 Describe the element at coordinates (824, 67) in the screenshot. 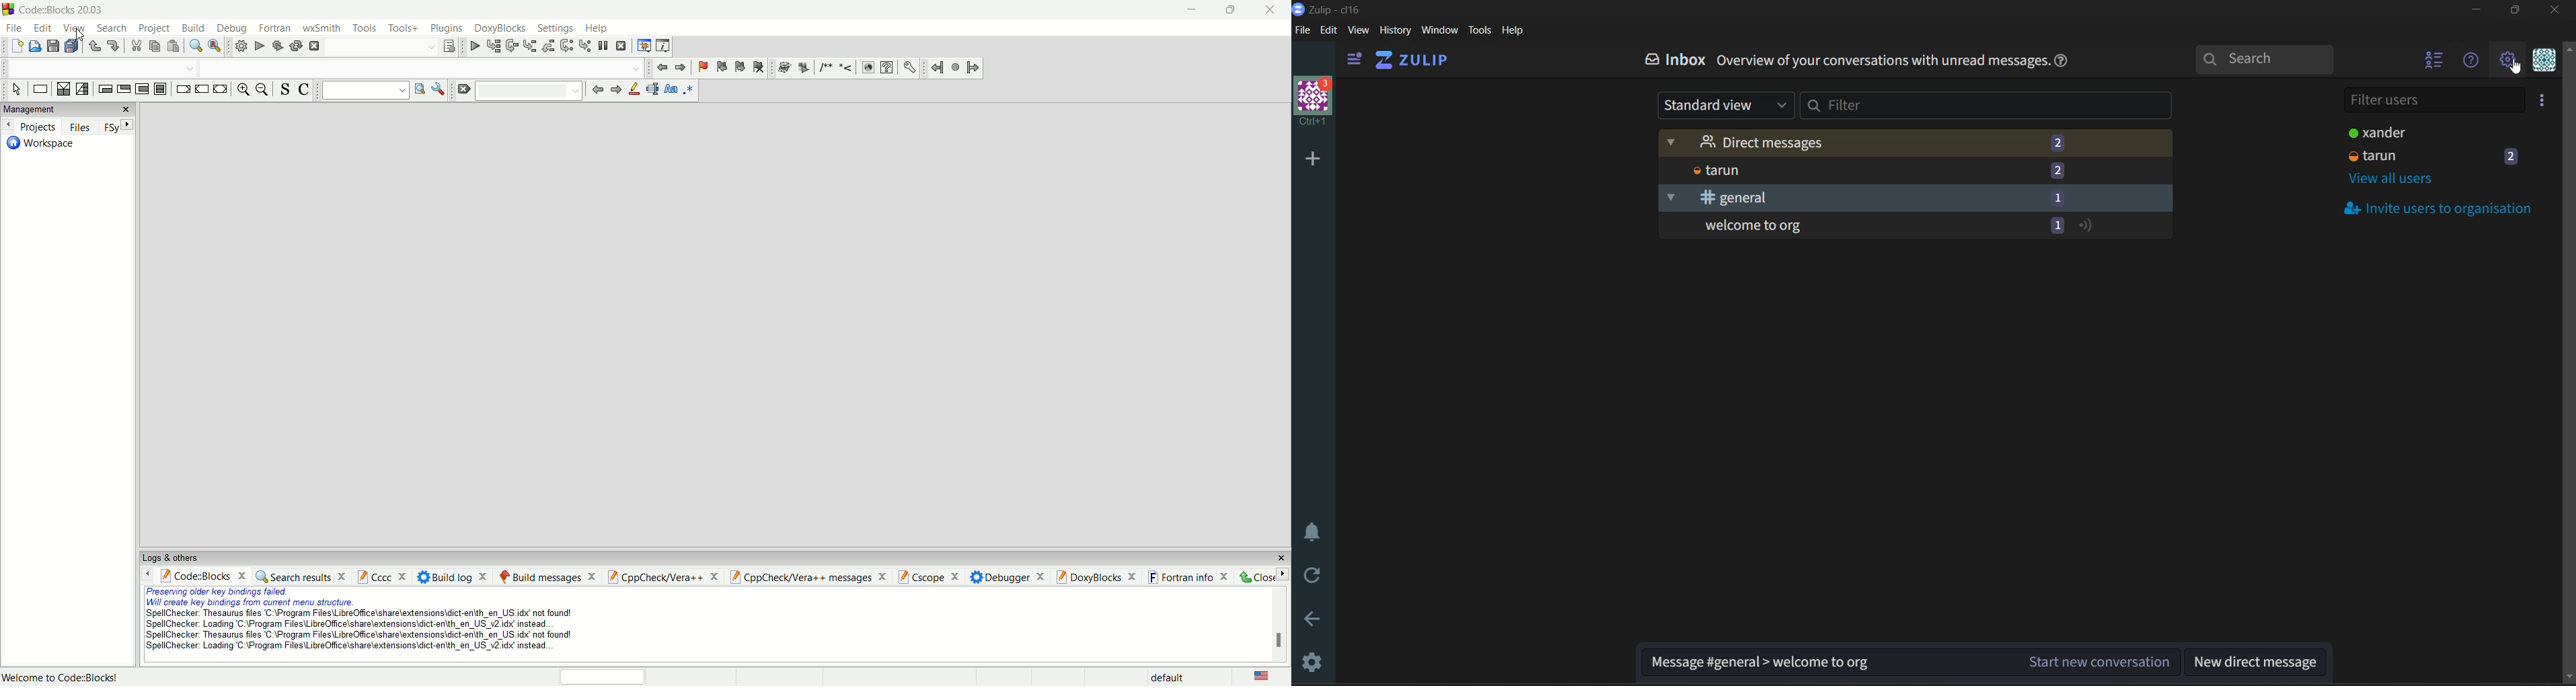

I see `Insert comment block` at that location.